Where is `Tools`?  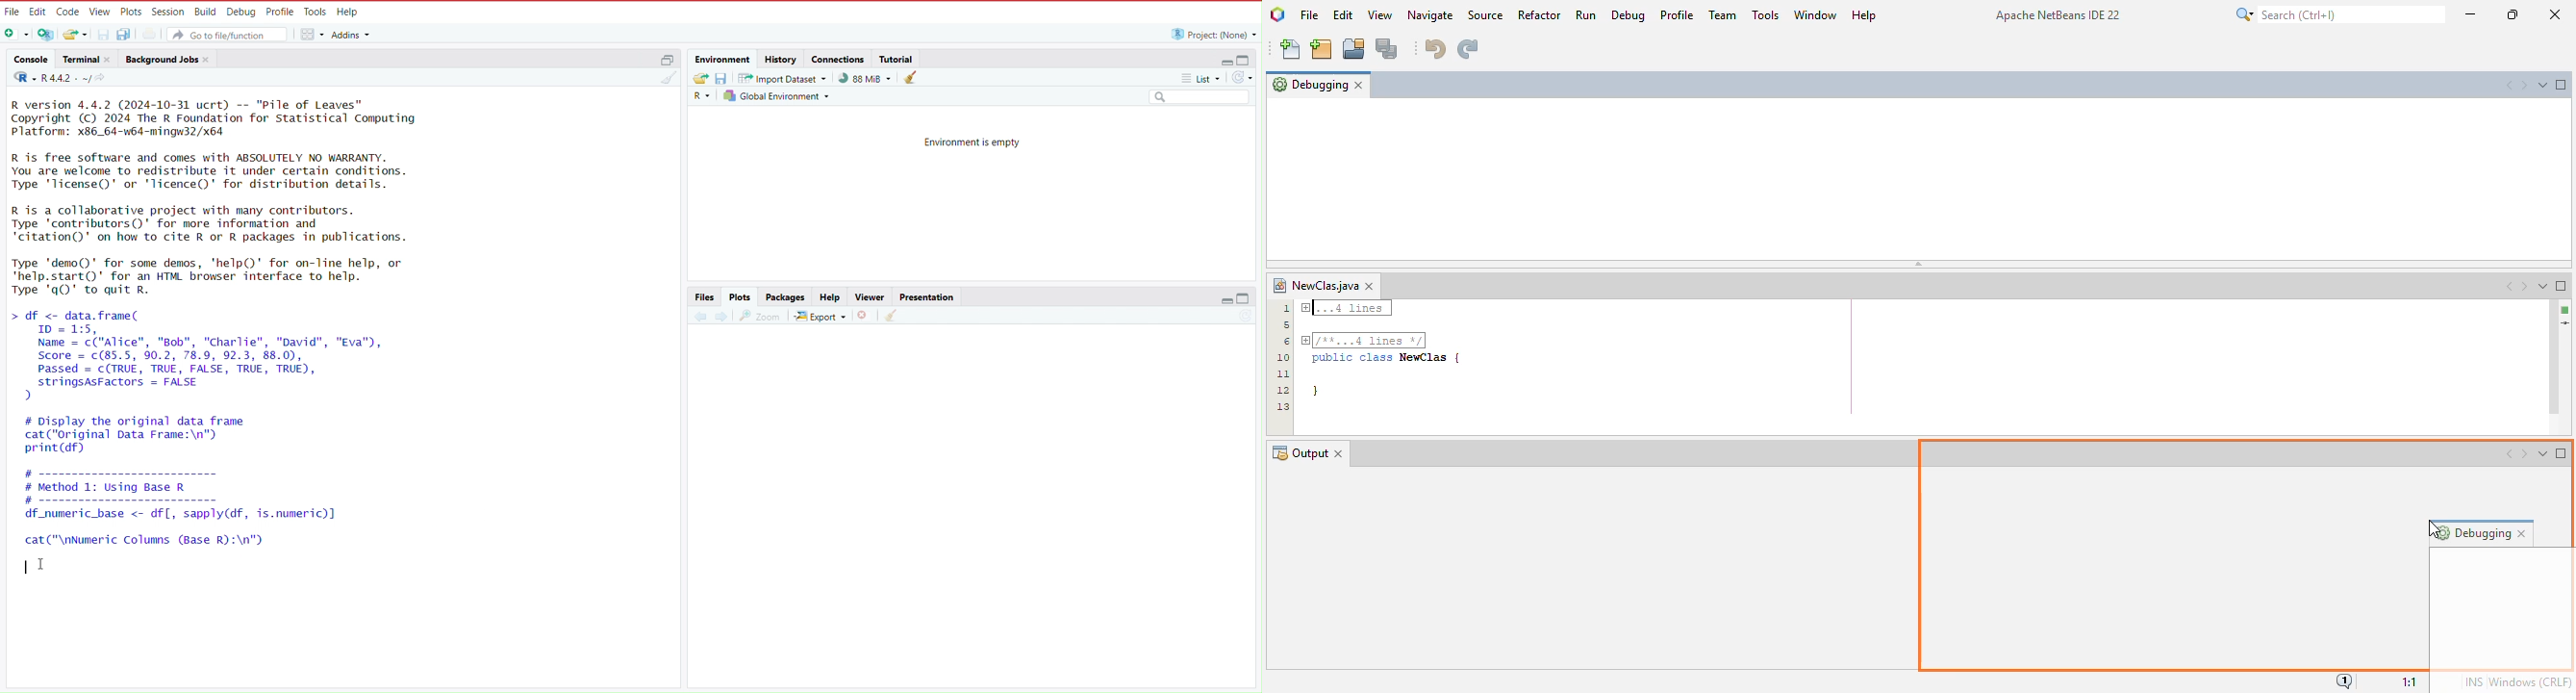 Tools is located at coordinates (316, 11).